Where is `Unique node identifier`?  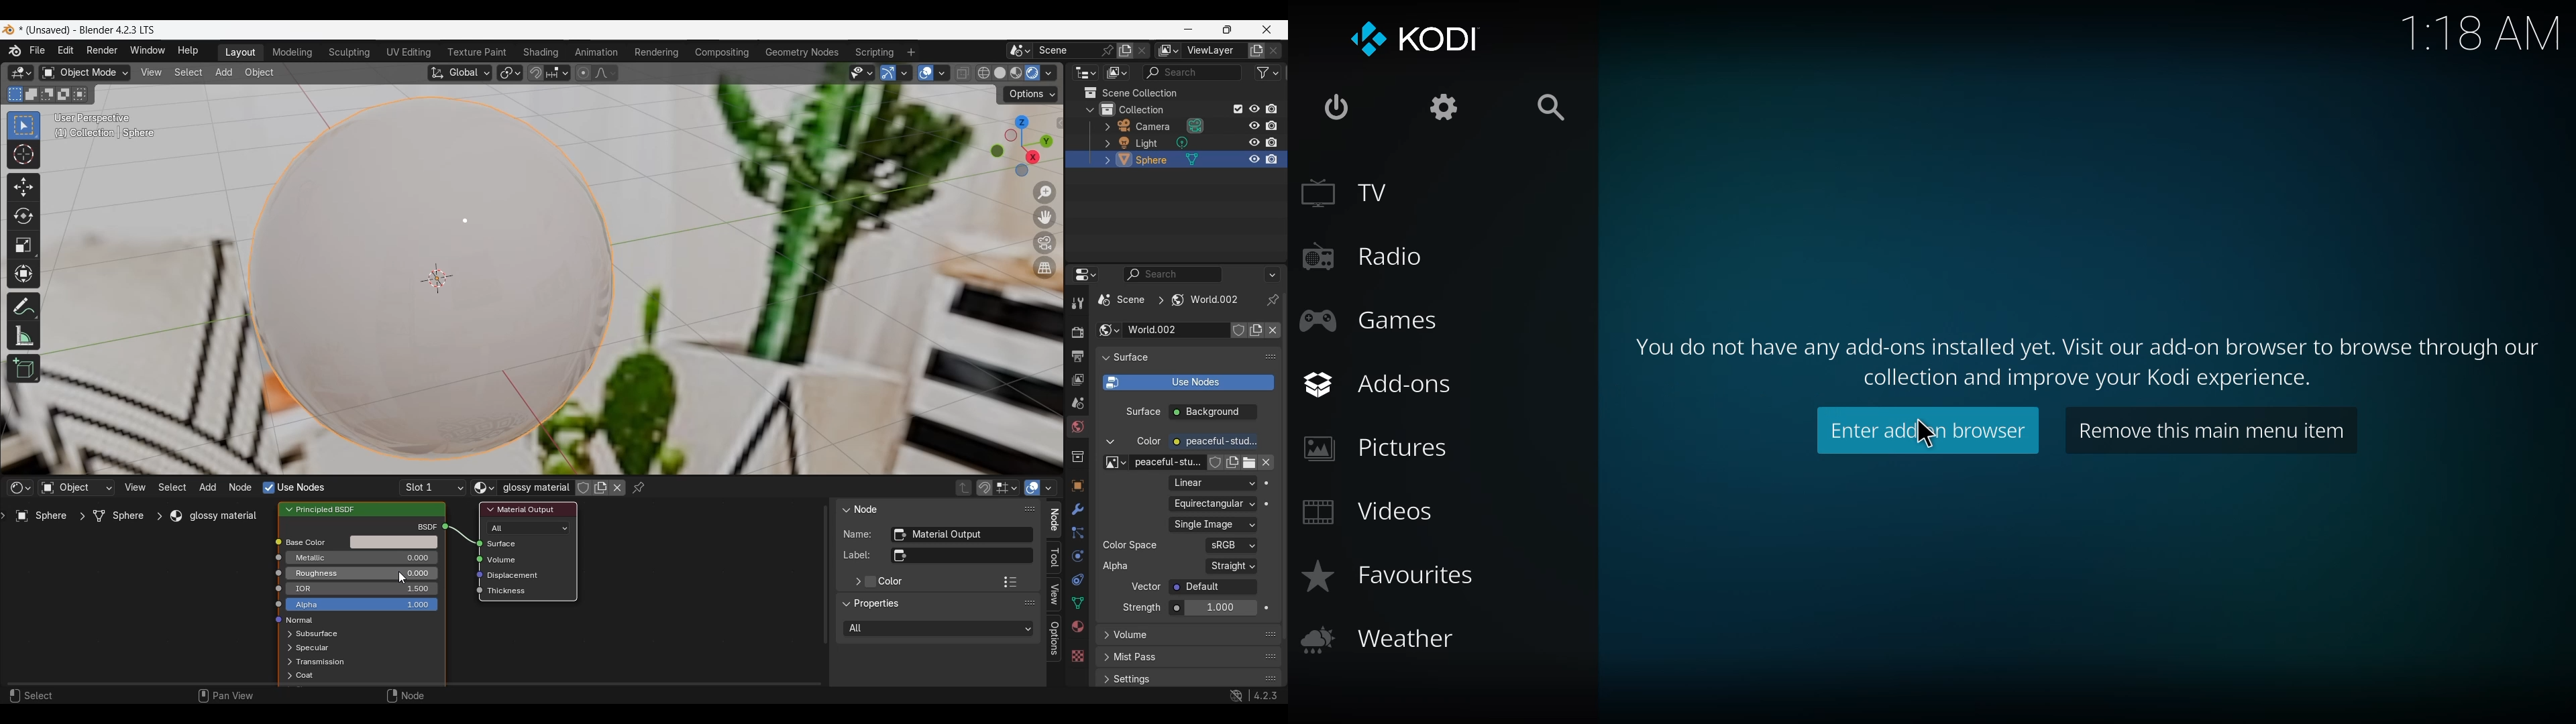
Unique node identifier is located at coordinates (961, 535).